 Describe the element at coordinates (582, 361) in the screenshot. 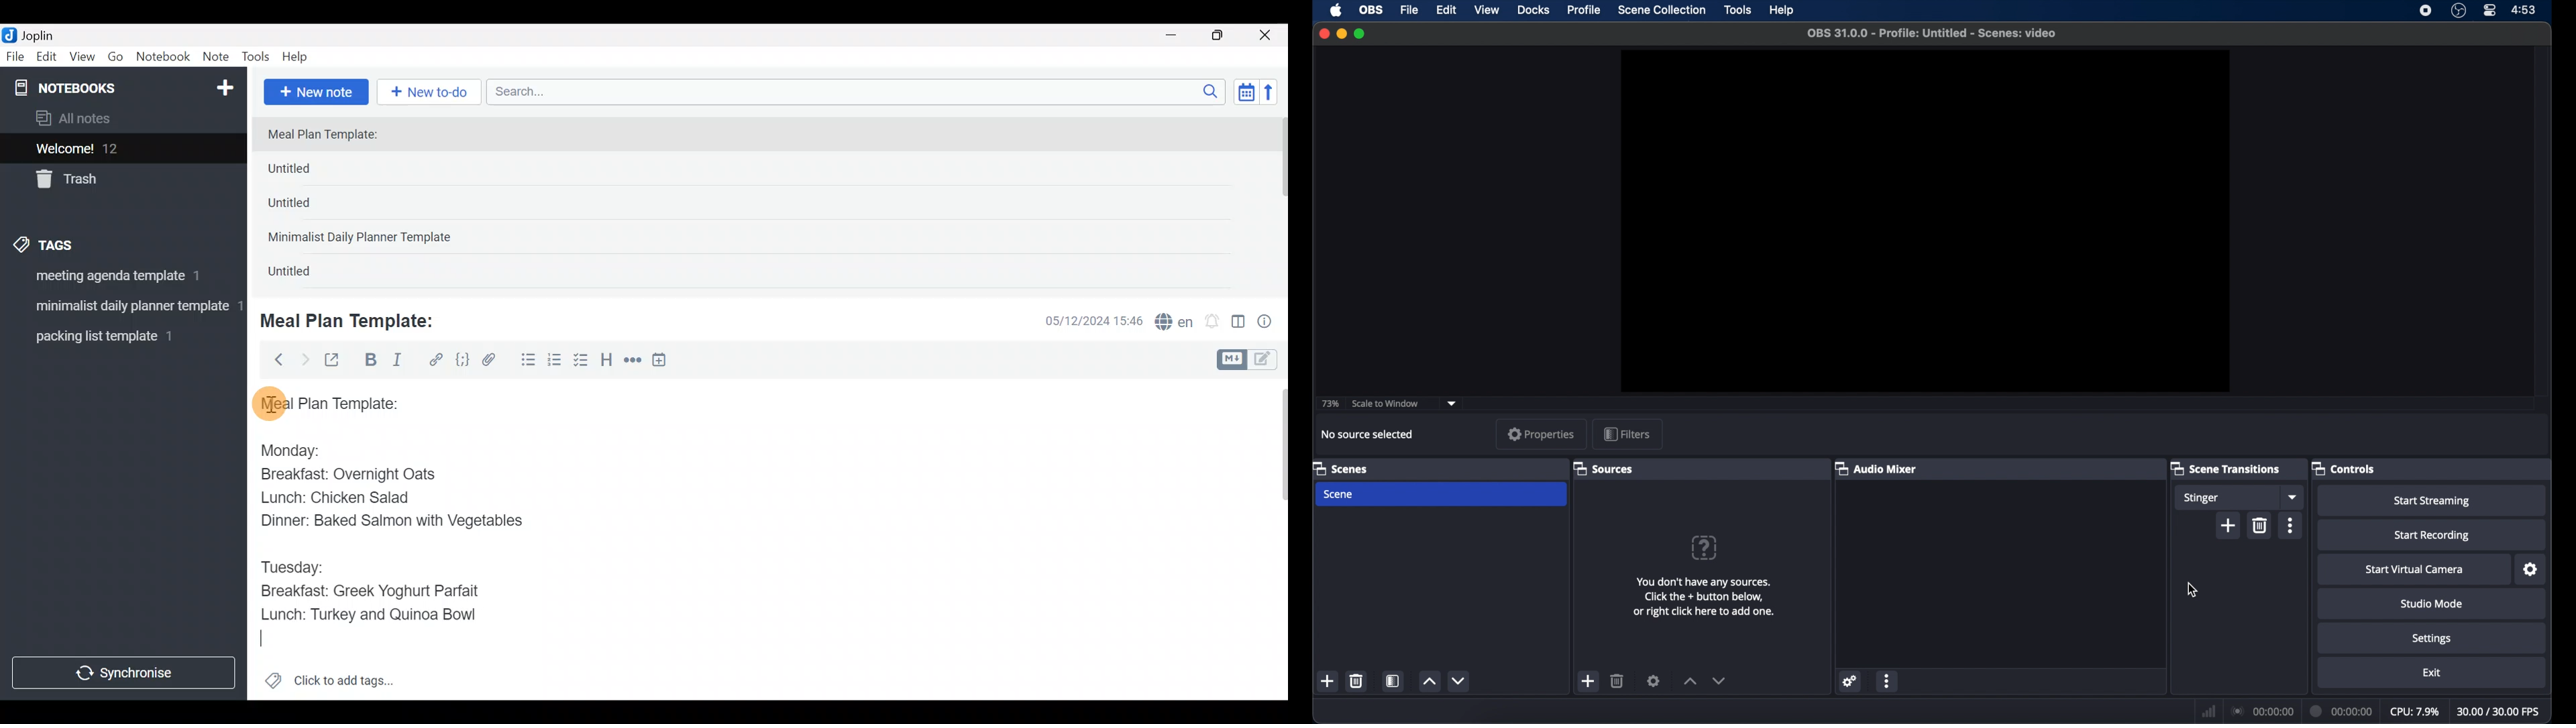

I see `Checkbox` at that location.